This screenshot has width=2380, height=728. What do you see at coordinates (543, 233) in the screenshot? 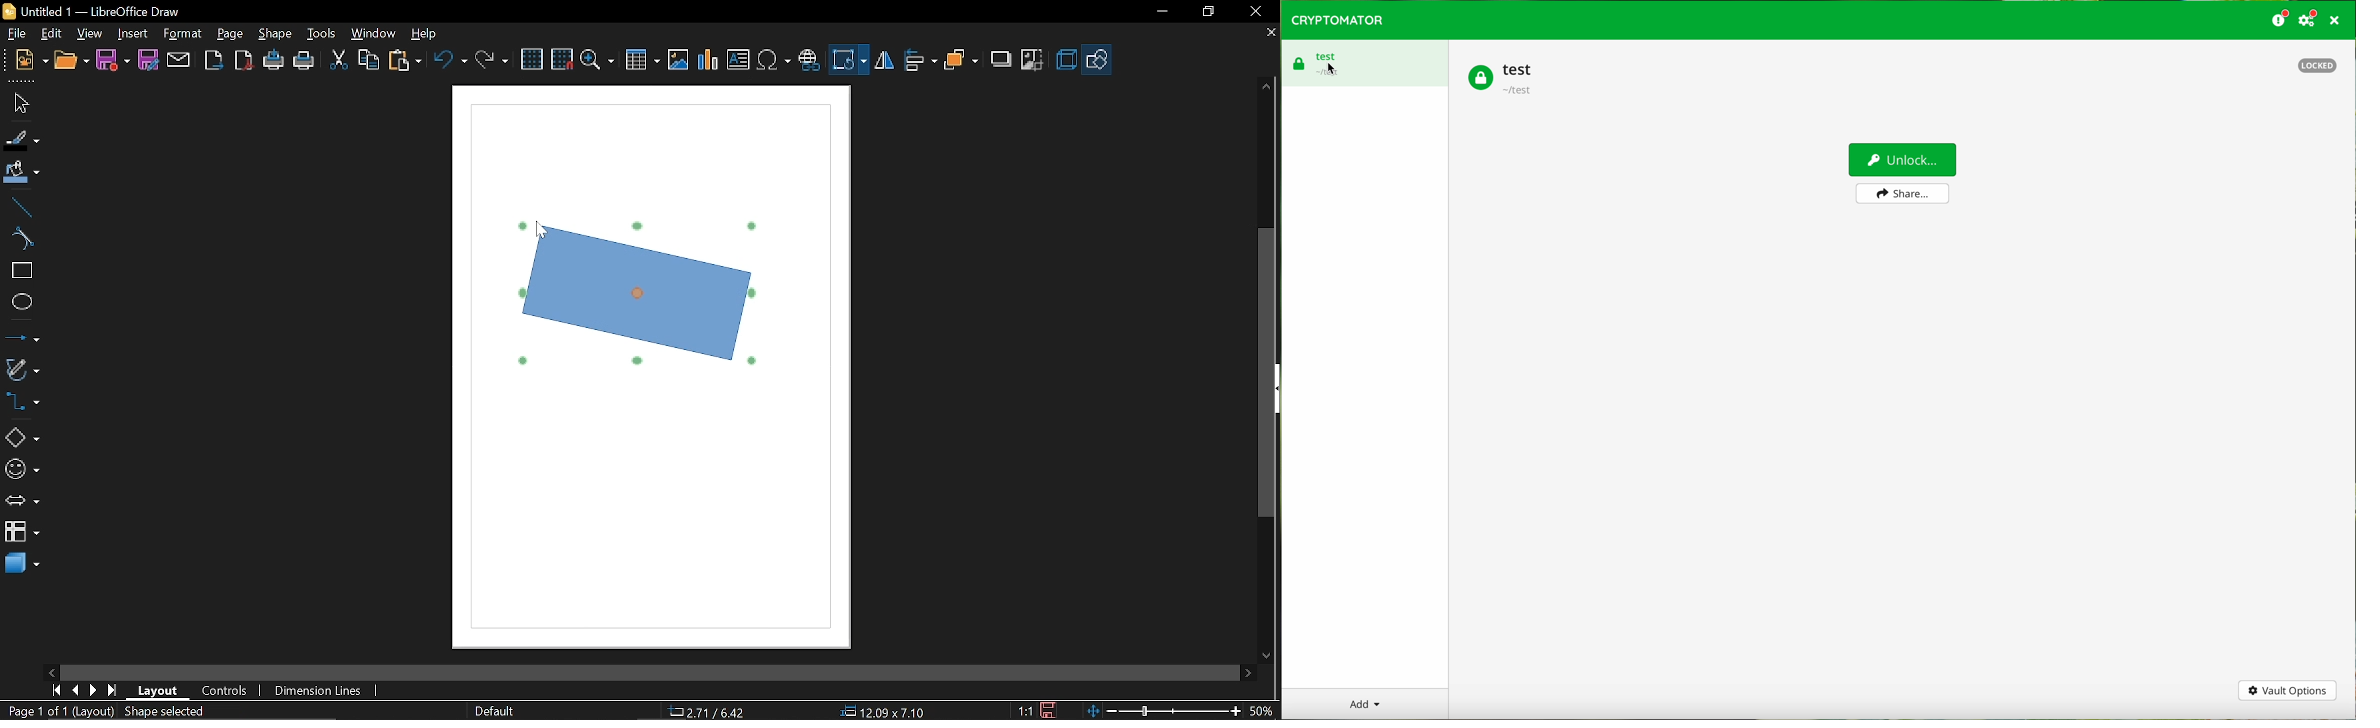
I see `Cursor` at bounding box center [543, 233].